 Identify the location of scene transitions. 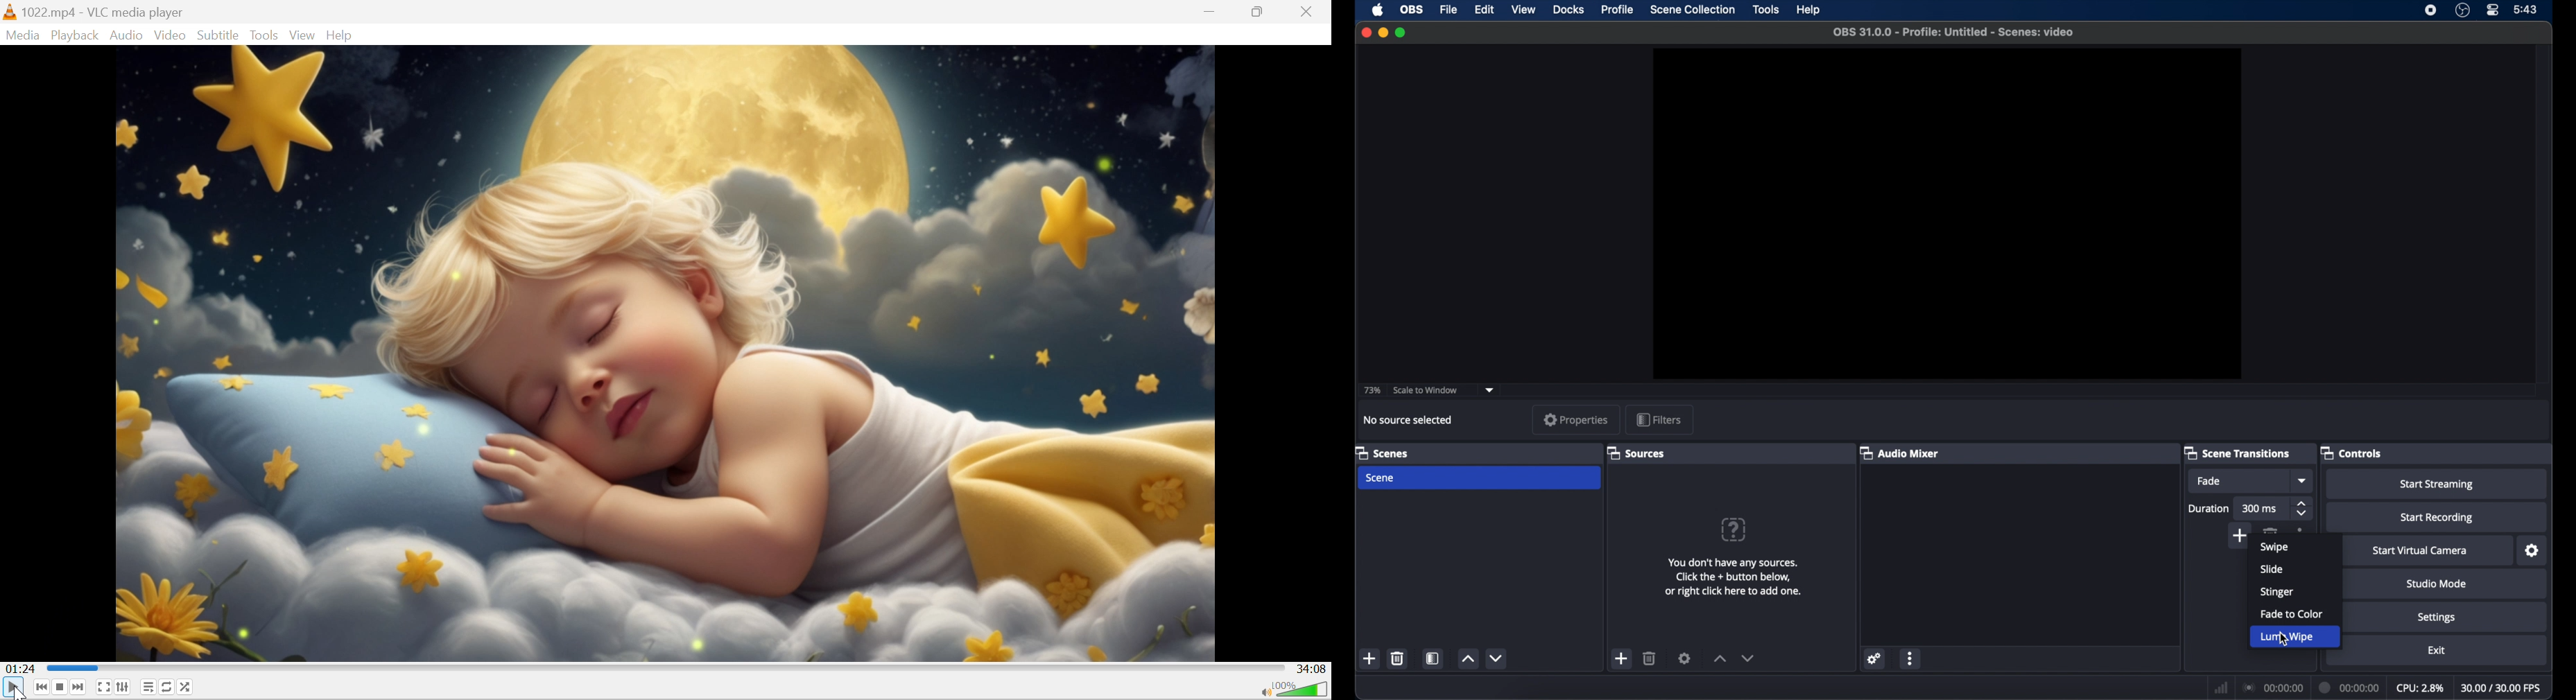
(2237, 453).